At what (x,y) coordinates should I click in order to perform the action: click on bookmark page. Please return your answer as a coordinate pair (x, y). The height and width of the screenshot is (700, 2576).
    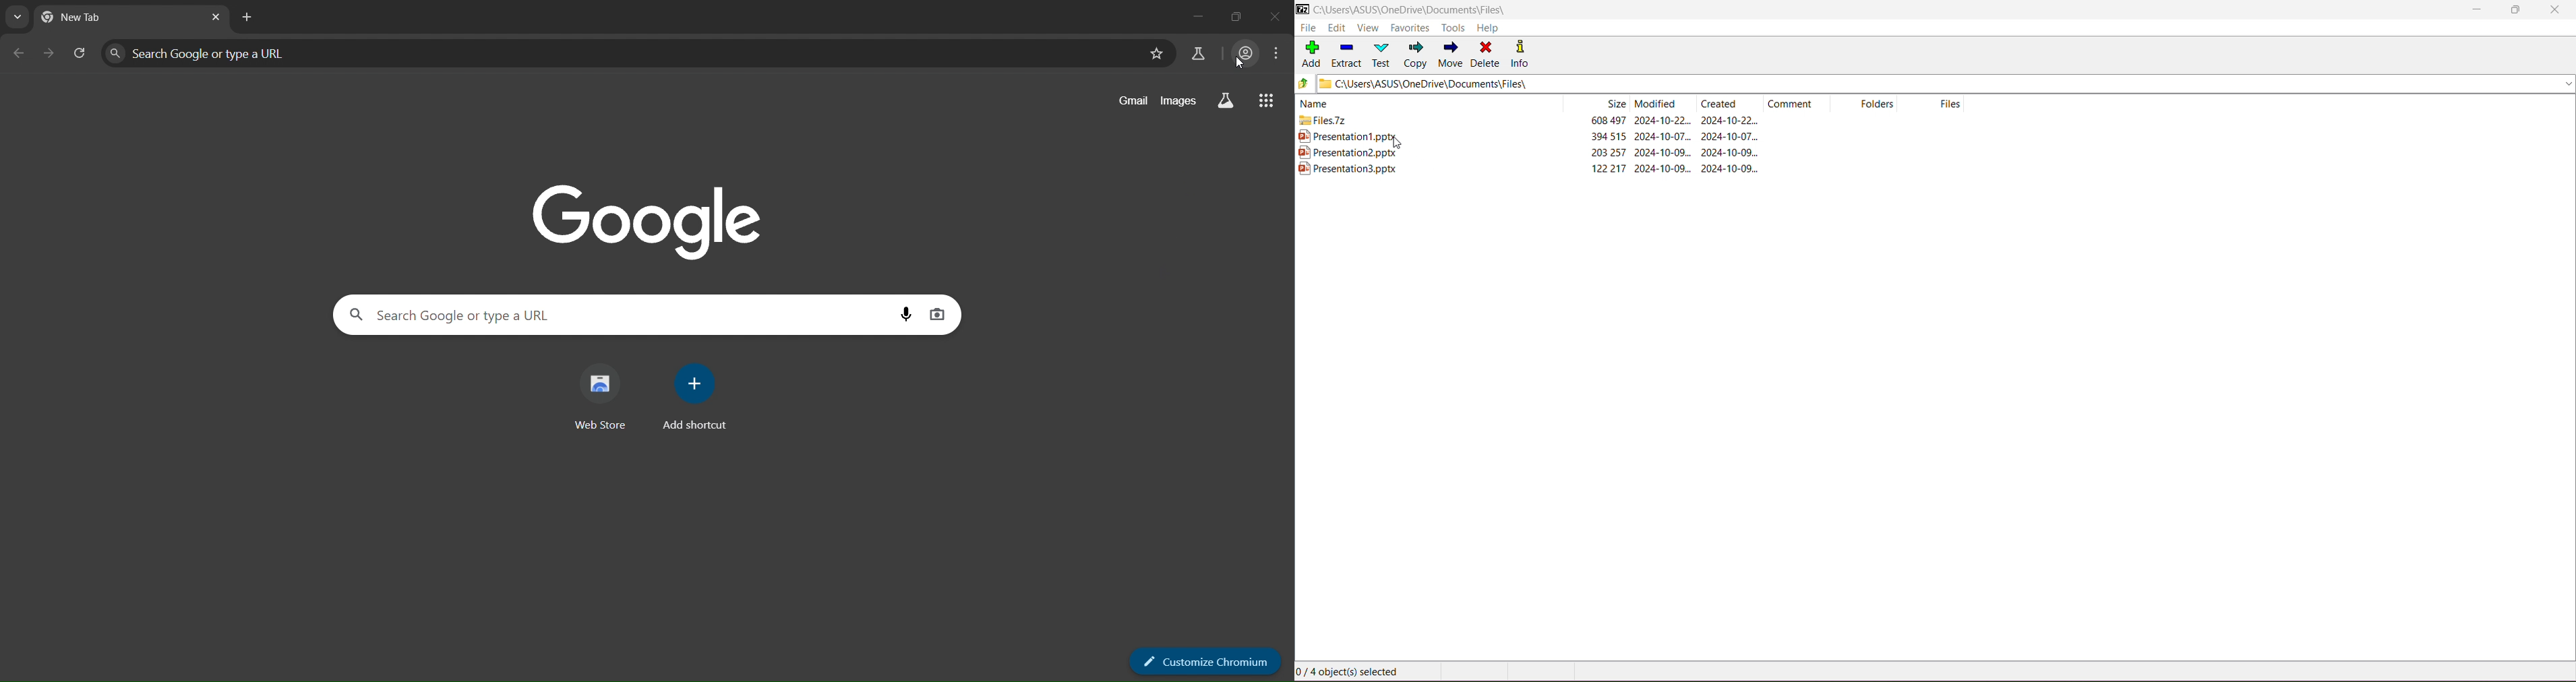
    Looking at the image, I should click on (1156, 54).